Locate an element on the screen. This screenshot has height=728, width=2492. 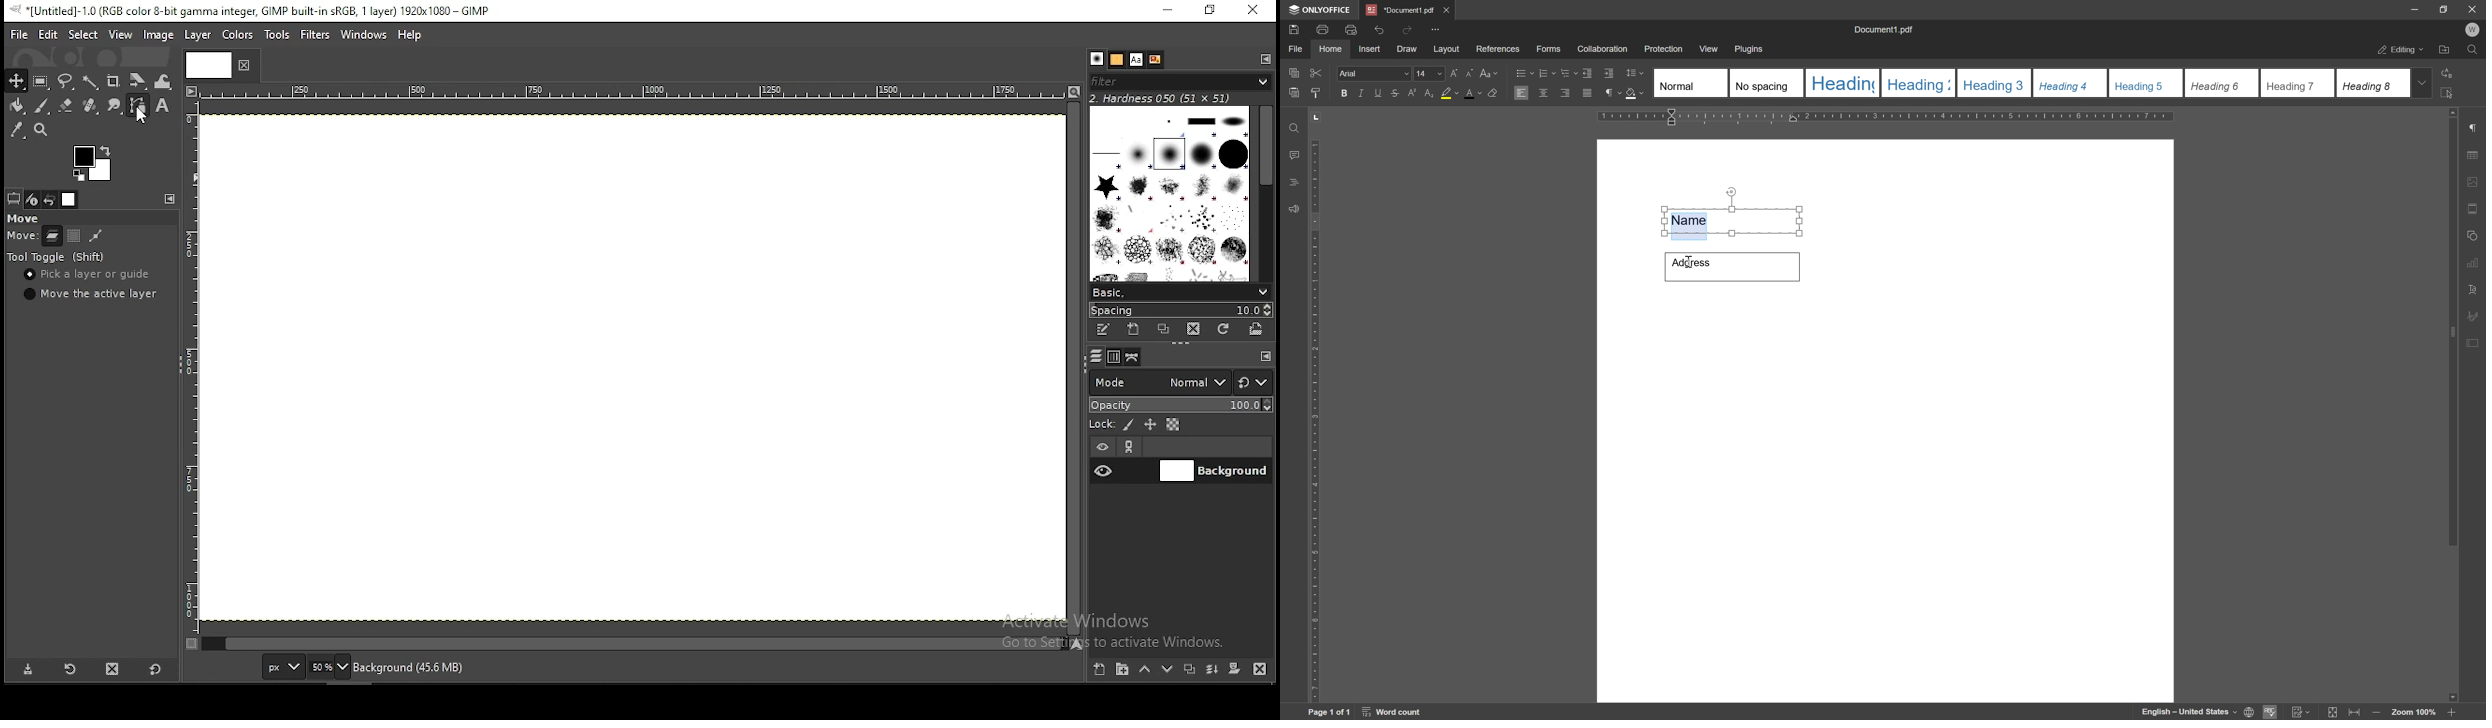
Increase indent is located at coordinates (1610, 74).